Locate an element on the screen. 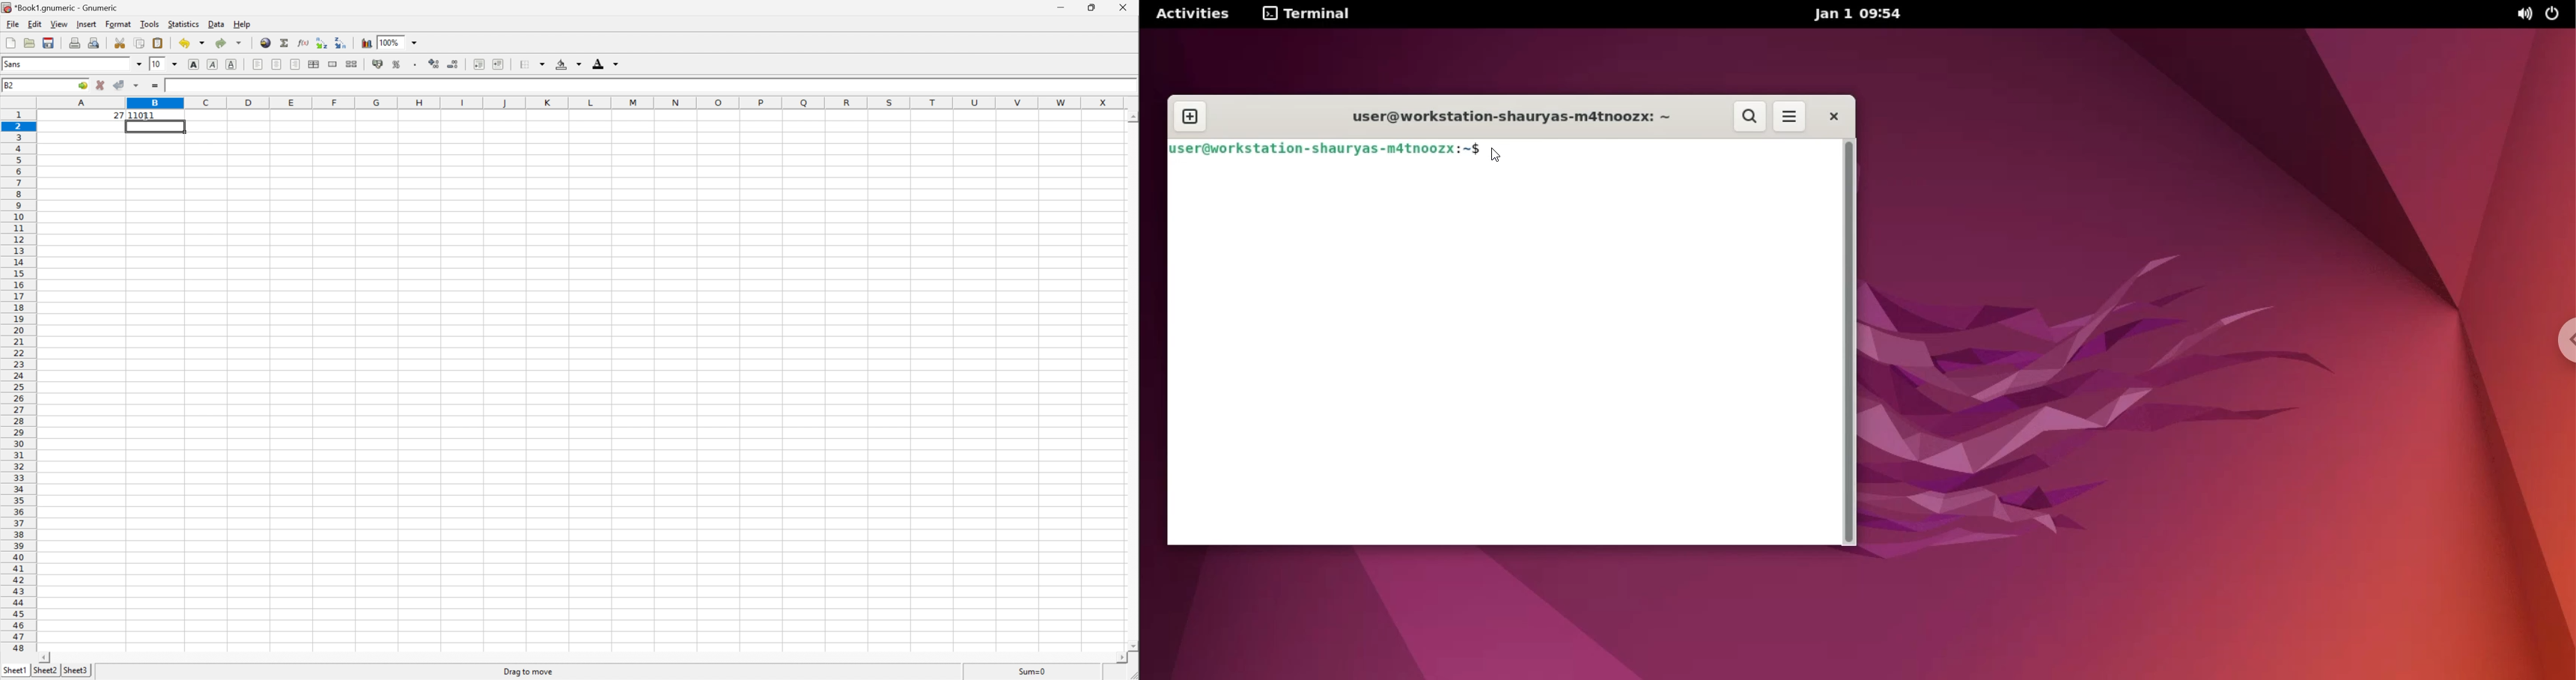 The image size is (2576, 700). Scroll Left is located at coordinates (42, 657).